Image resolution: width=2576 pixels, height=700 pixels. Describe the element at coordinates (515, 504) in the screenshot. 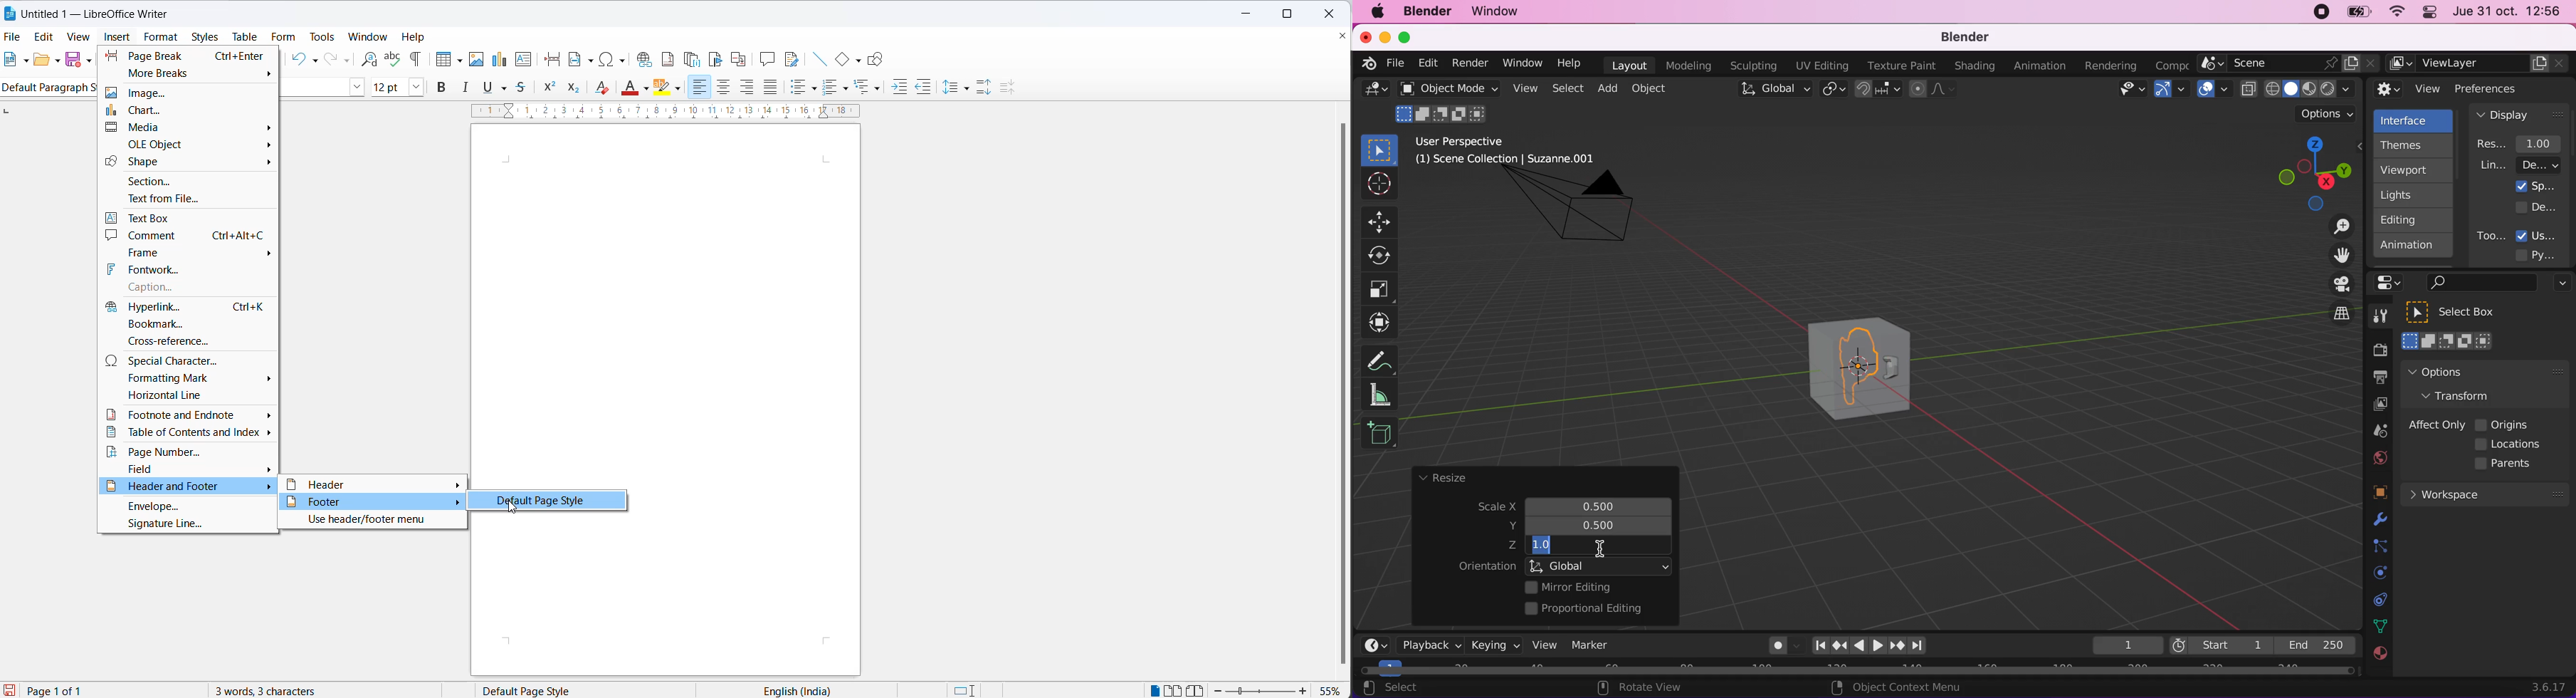

I see `cursor` at that location.